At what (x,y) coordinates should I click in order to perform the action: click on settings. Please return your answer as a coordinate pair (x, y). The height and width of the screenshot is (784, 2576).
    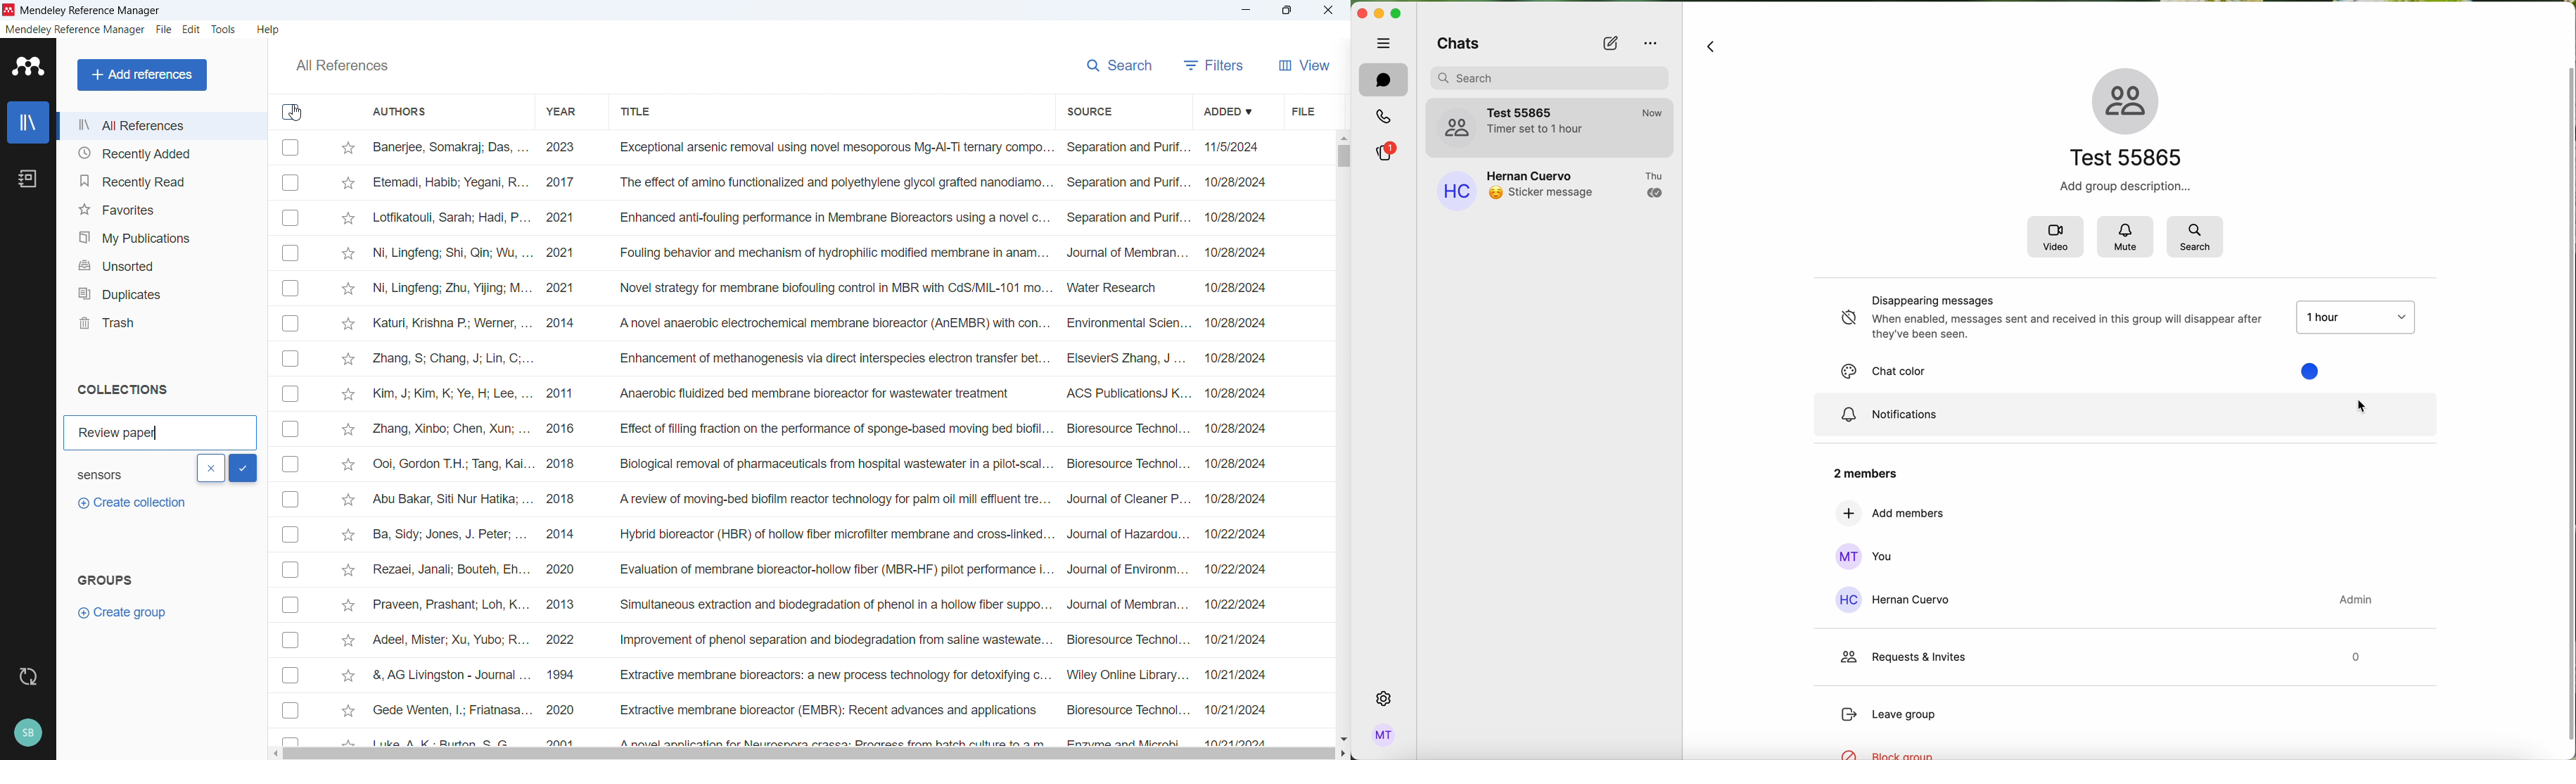
    Looking at the image, I should click on (1383, 699).